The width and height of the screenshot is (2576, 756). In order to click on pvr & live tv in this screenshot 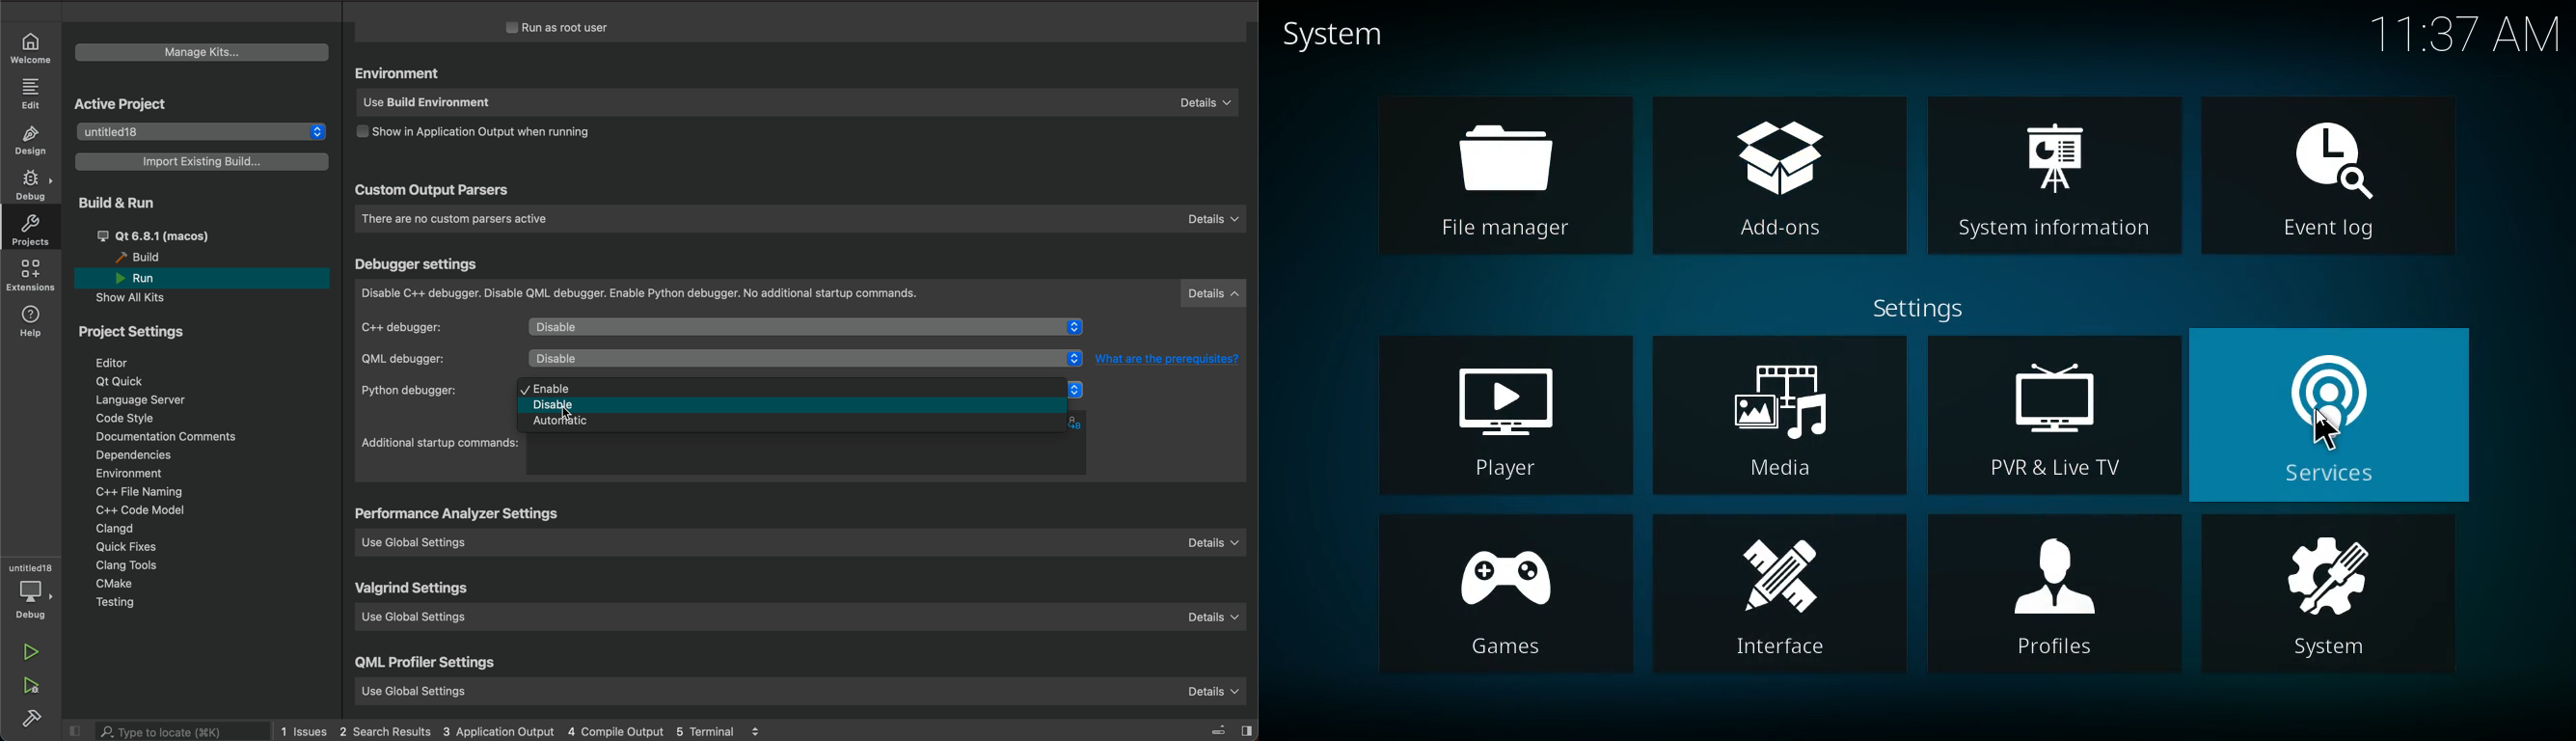, I will do `click(2049, 415)`.